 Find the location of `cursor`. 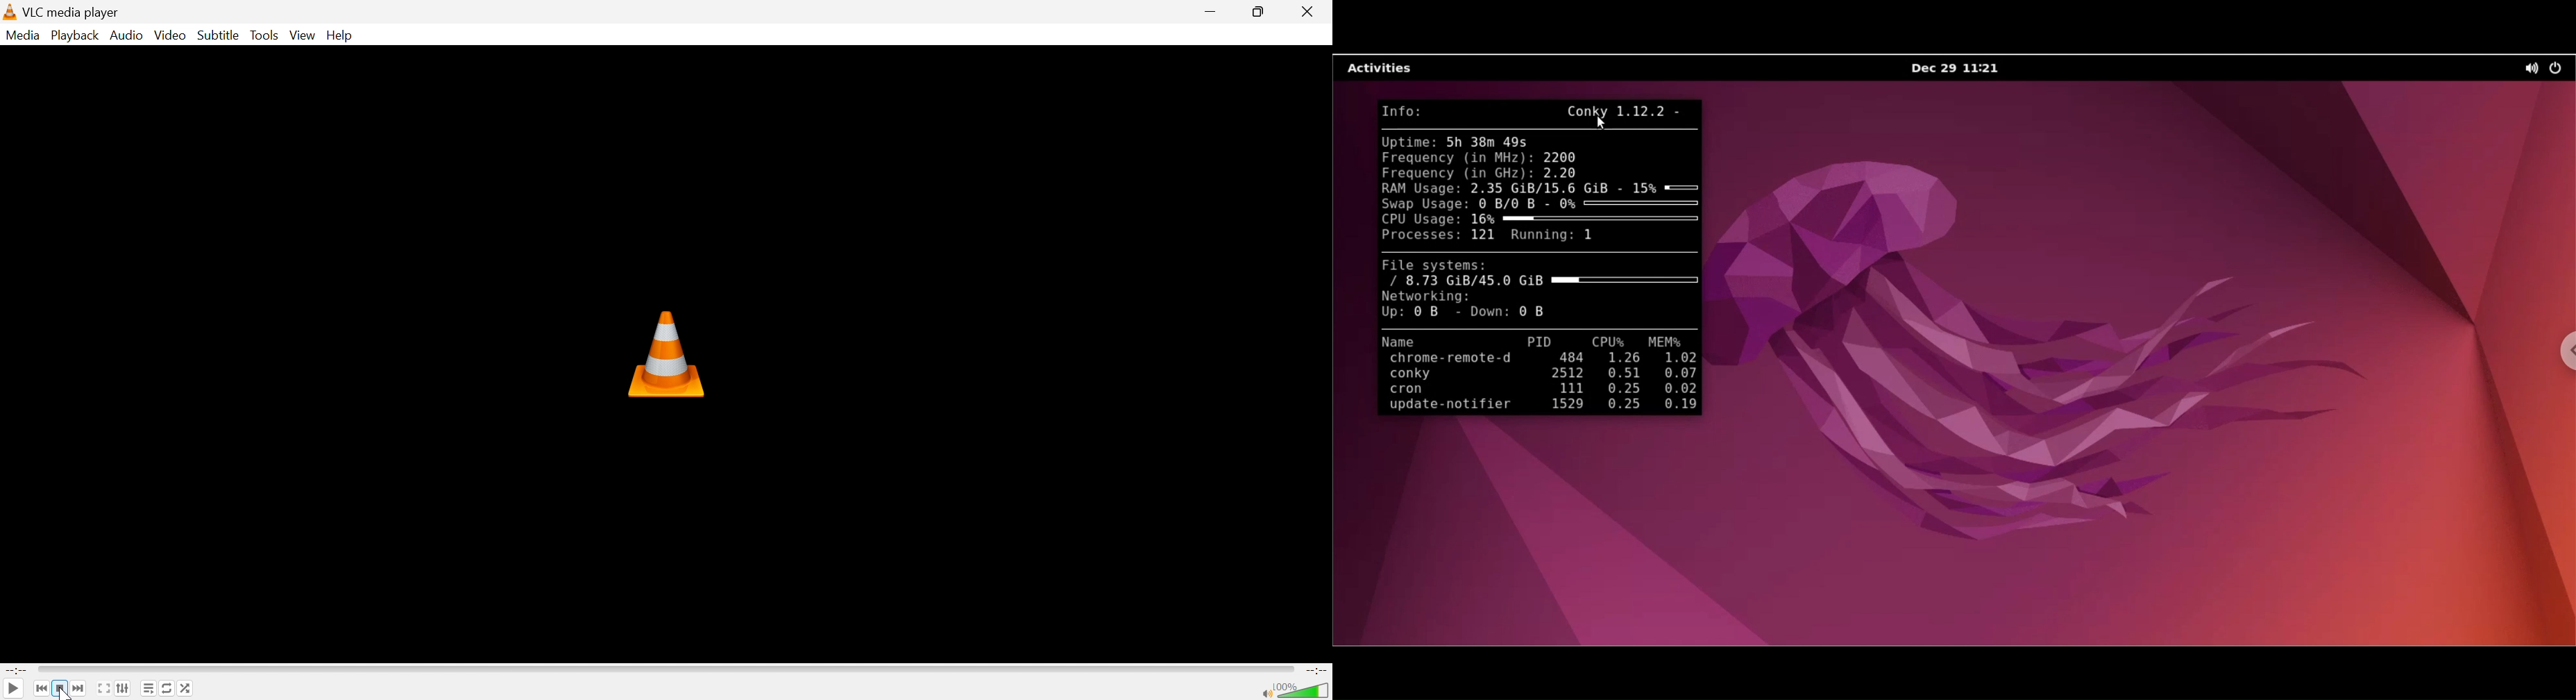

cursor is located at coordinates (65, 694).